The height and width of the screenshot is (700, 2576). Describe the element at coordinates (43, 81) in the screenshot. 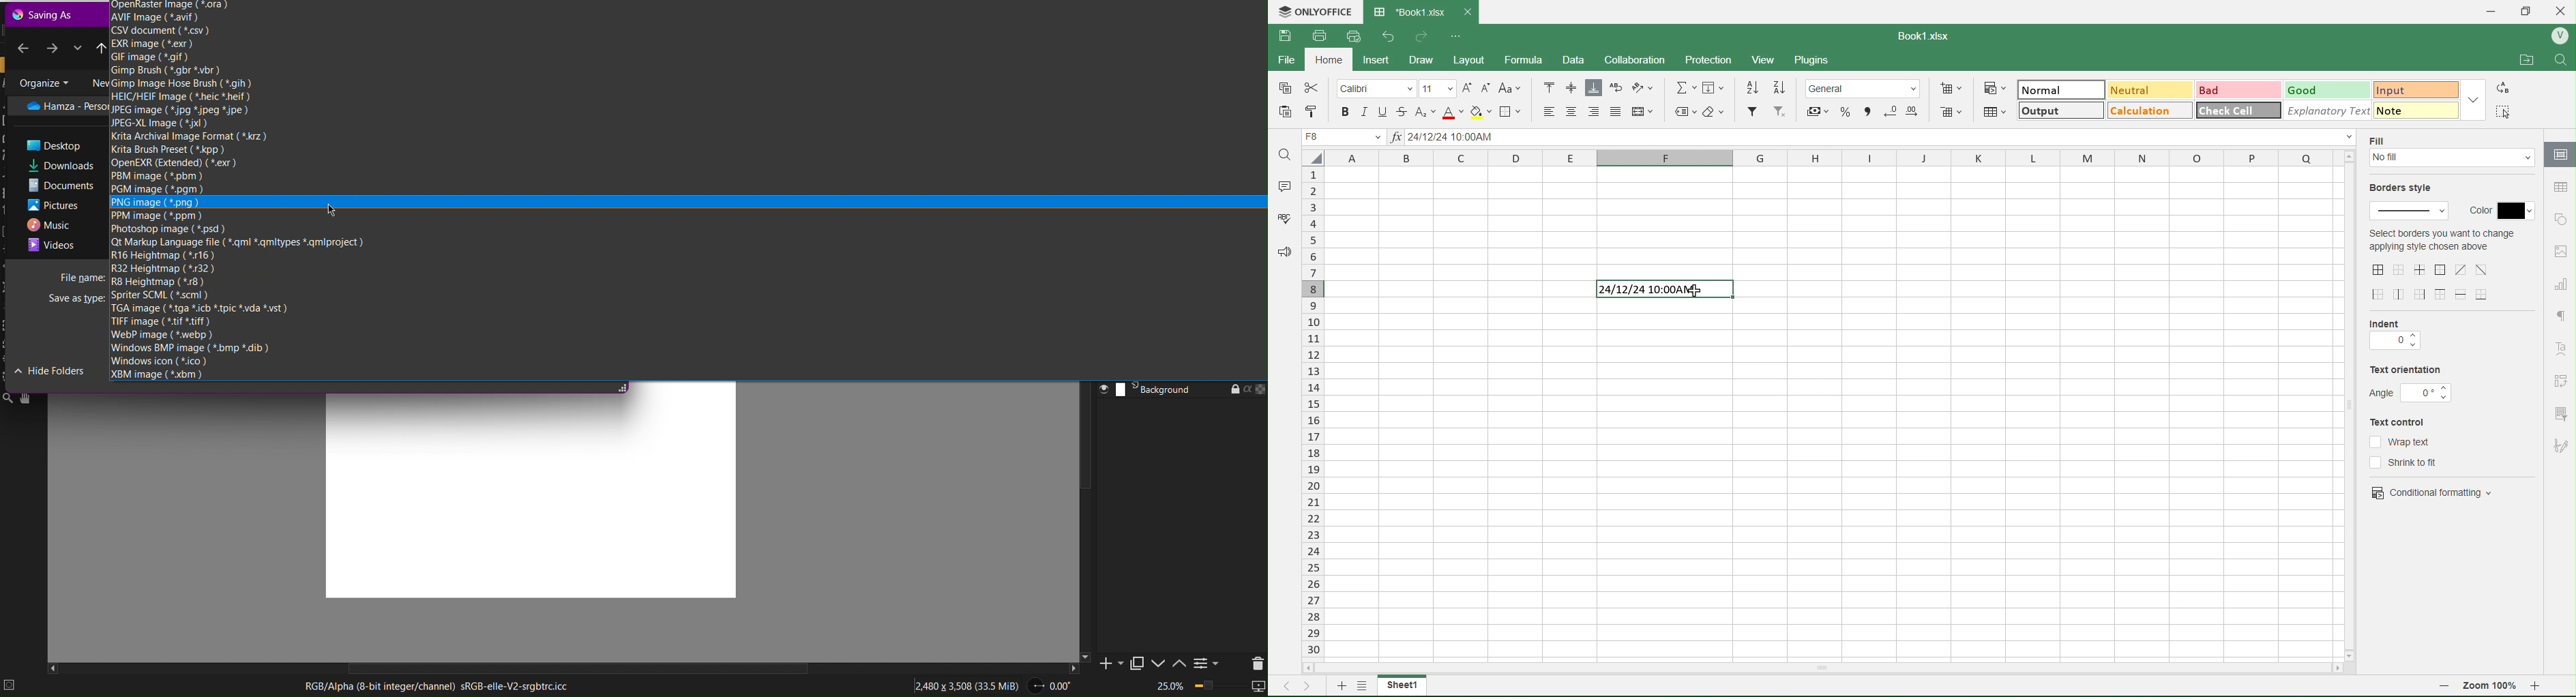

I see `Organize` at that location.